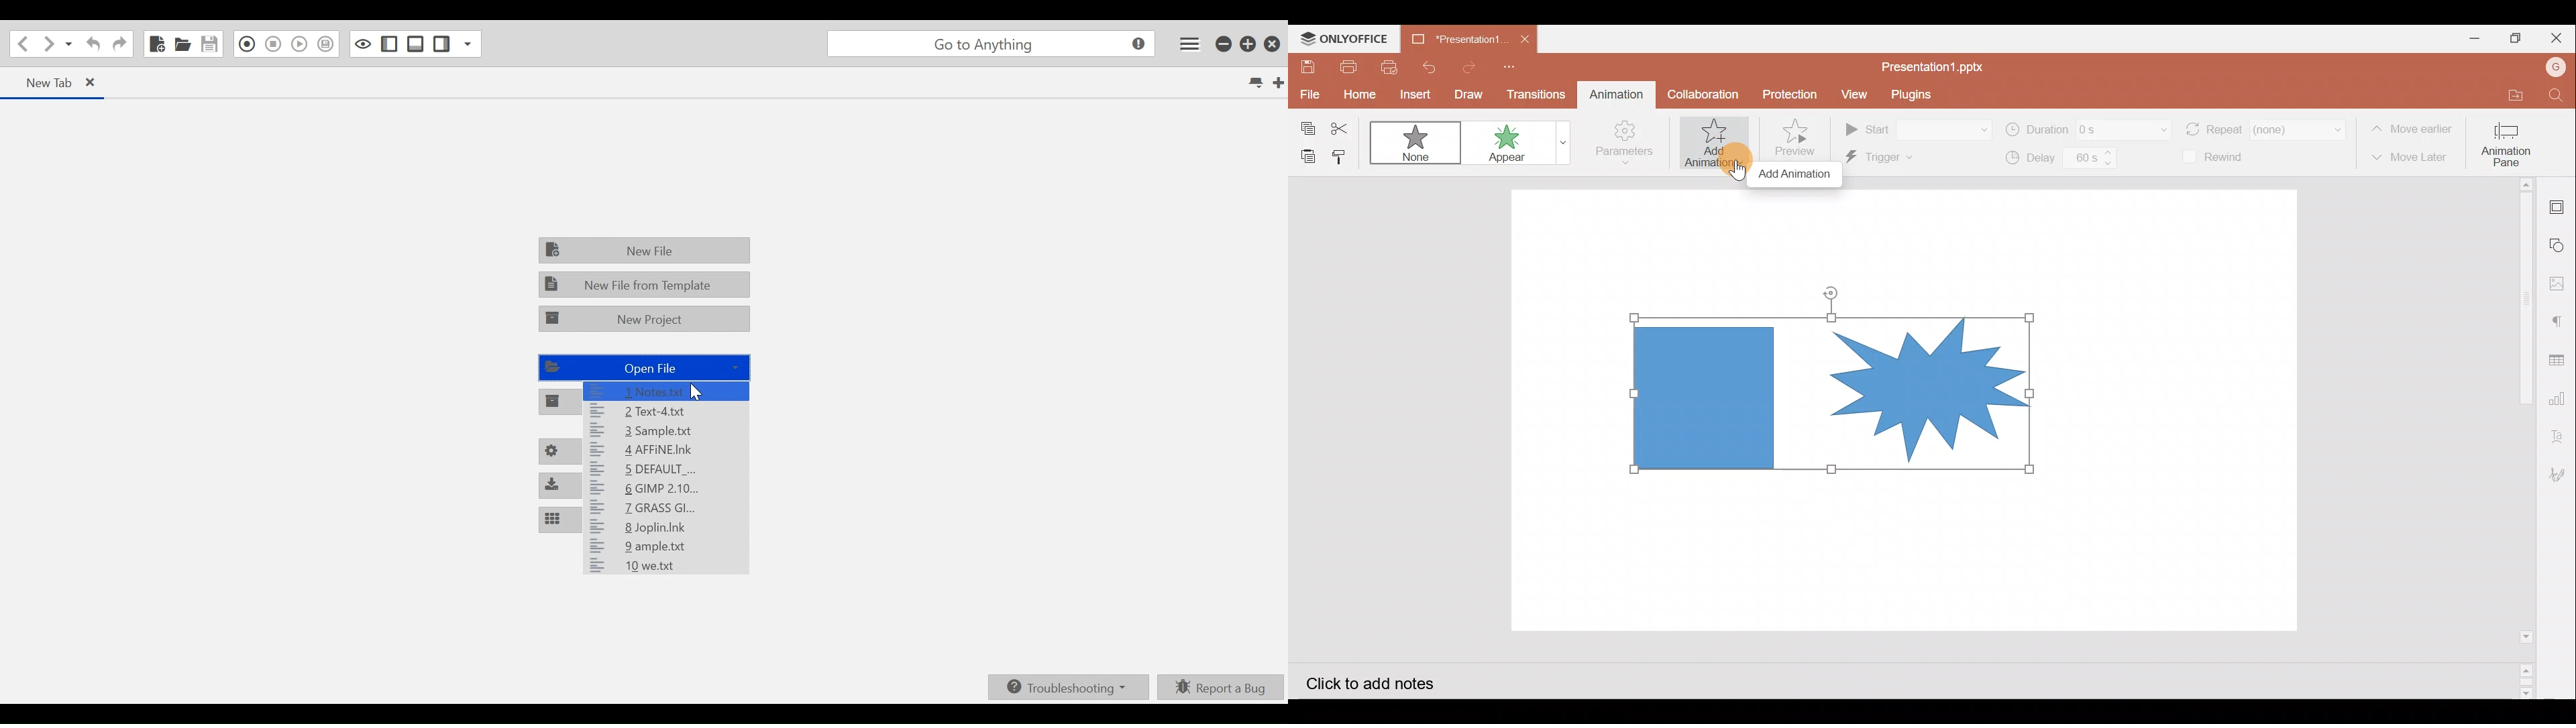 Image resolution: width=2576 pixels, height=728 pixels. Describe the element at coordinates (2057, 160) in the screenshot. I see `Delay` at that location.